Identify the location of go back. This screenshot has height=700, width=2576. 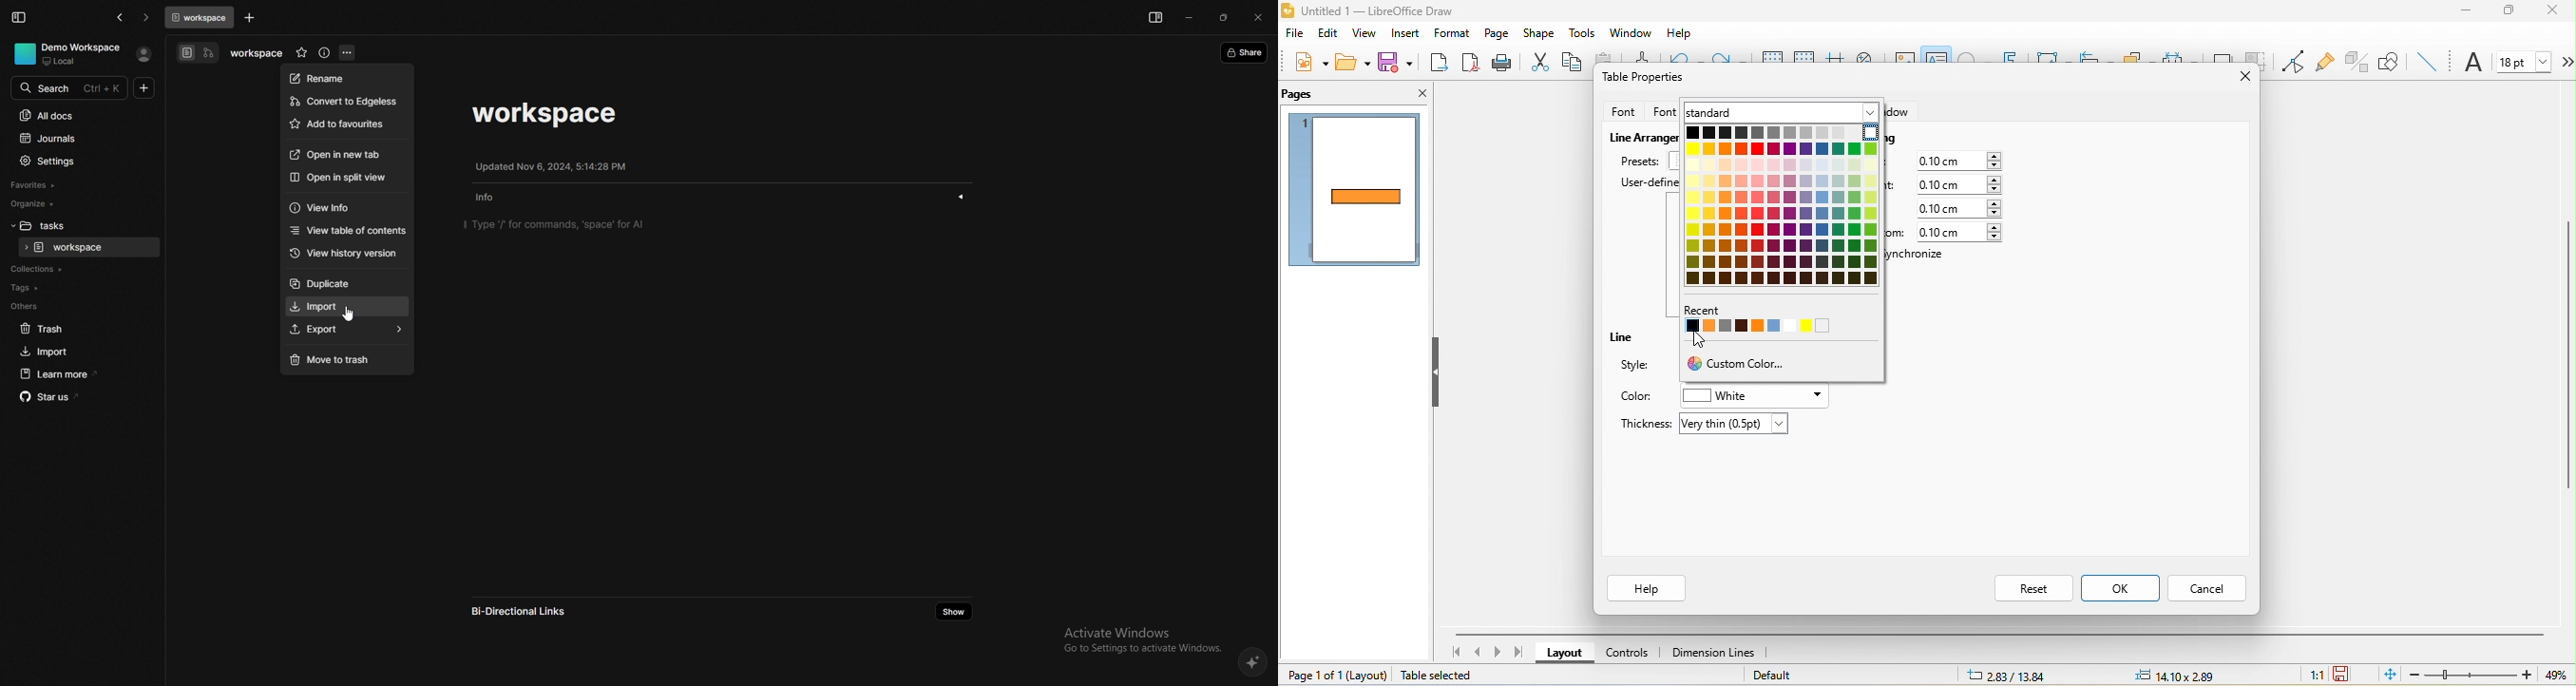
(121, 17).